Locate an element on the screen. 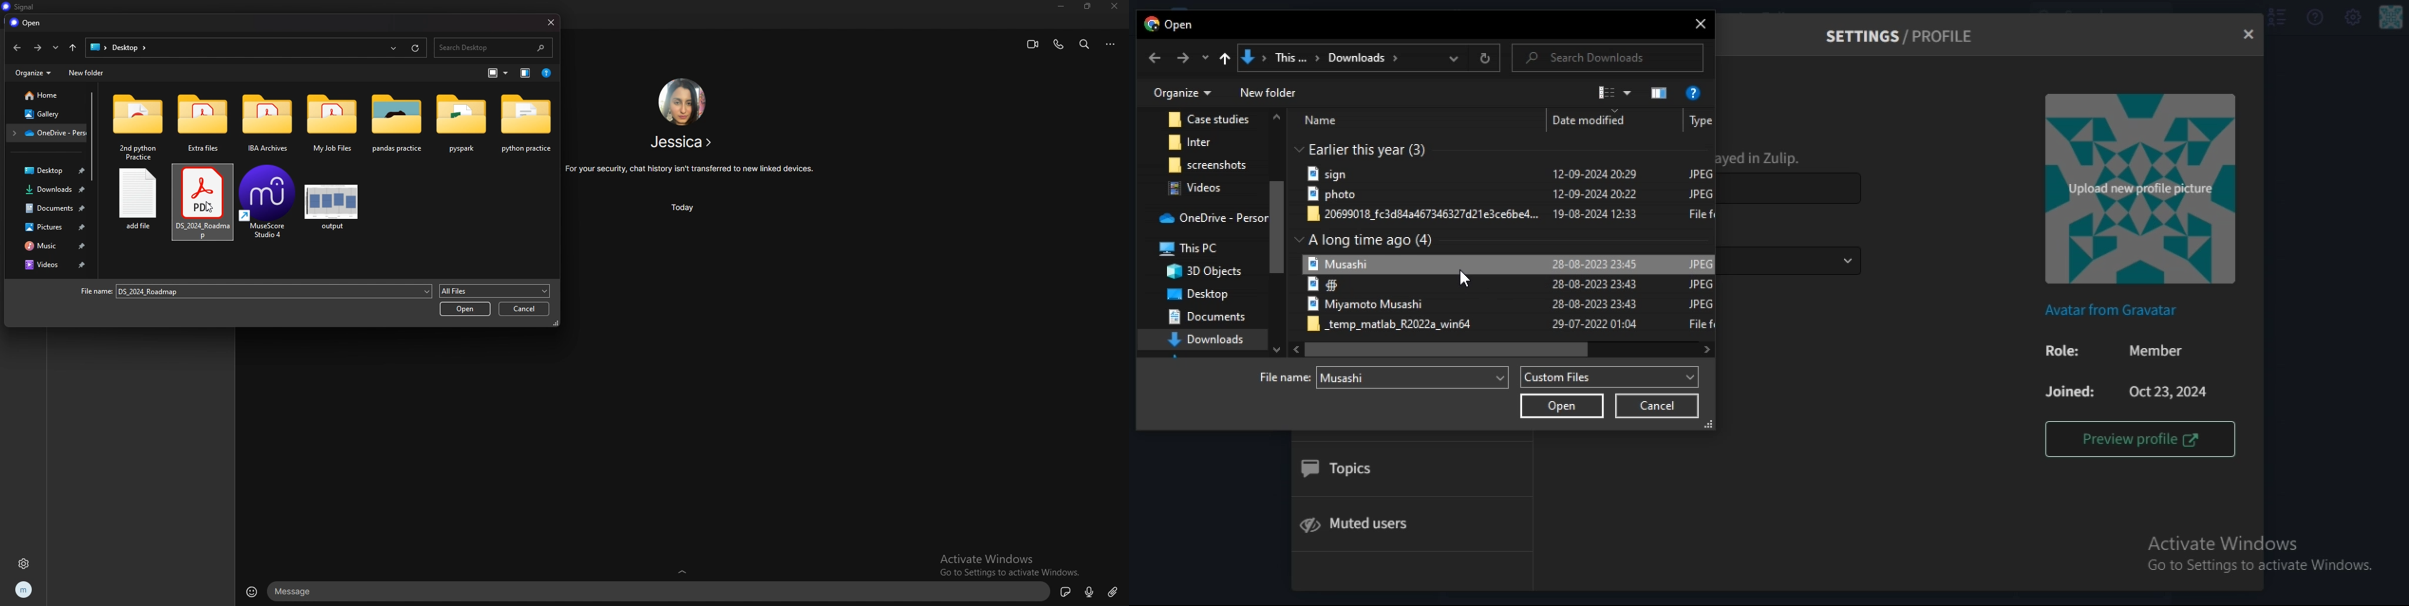 The image size is (2436, 616). new folder is located at coordinates (86, 72).